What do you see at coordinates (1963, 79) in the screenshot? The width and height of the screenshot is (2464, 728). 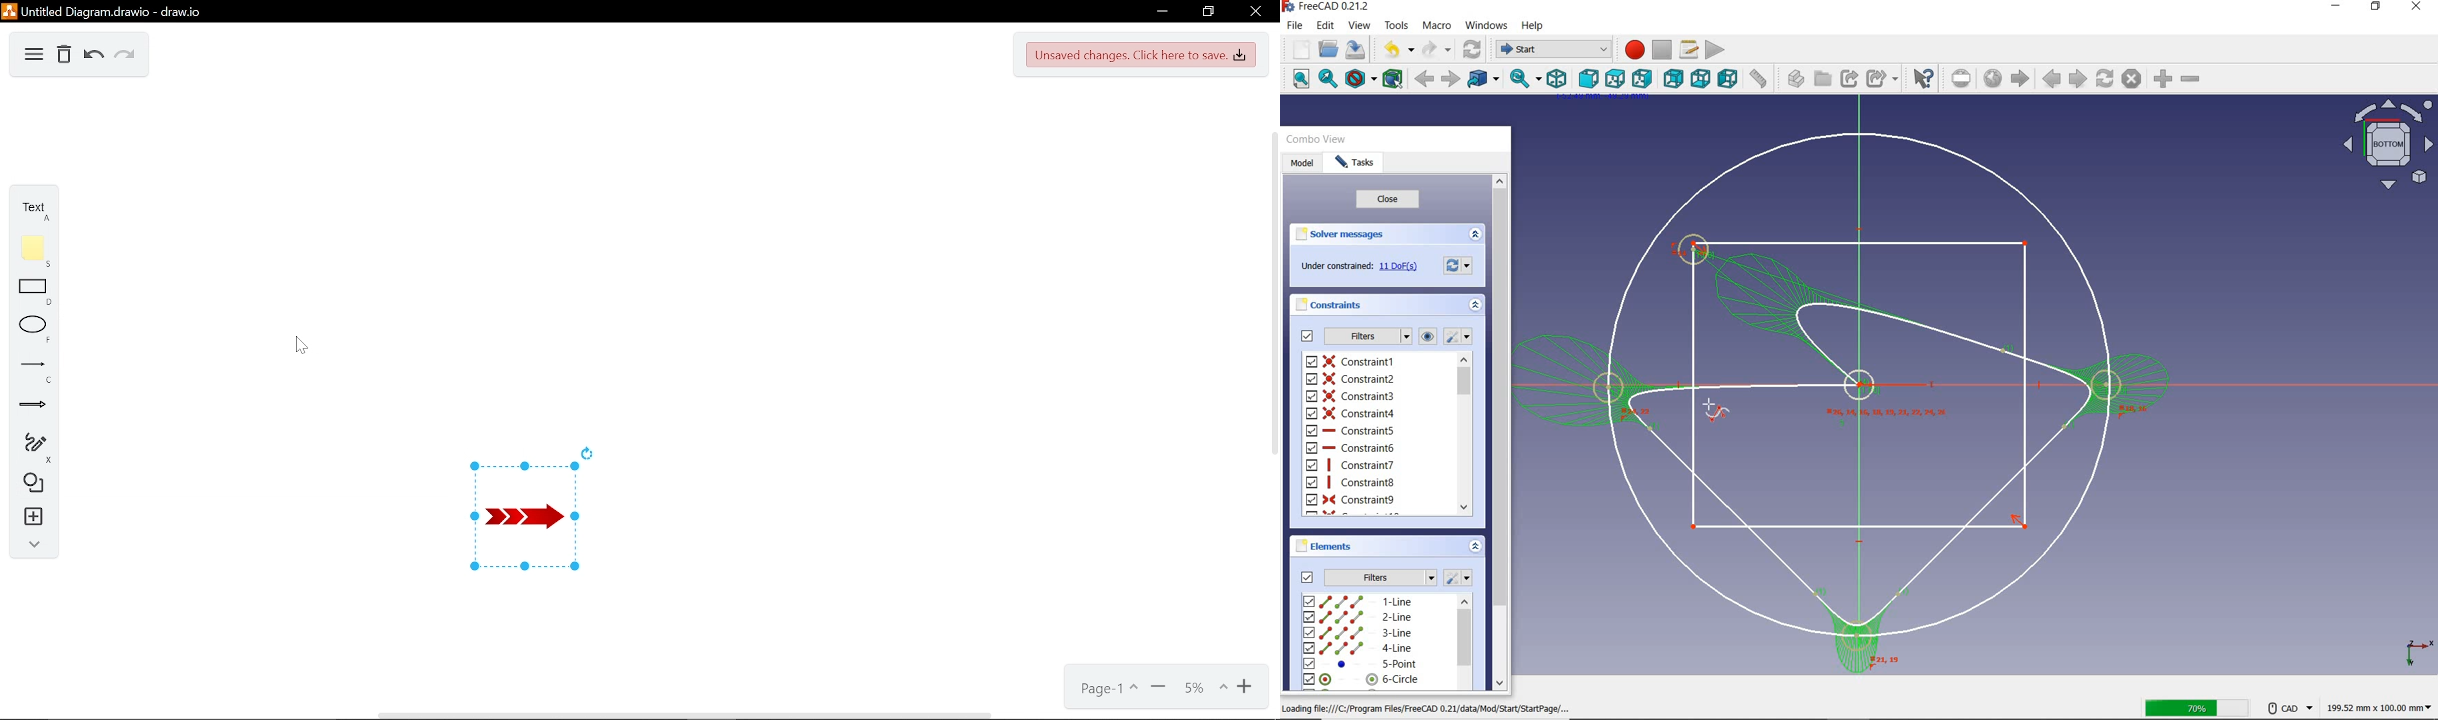 I see `set url` at bounding box center [1963, 79].